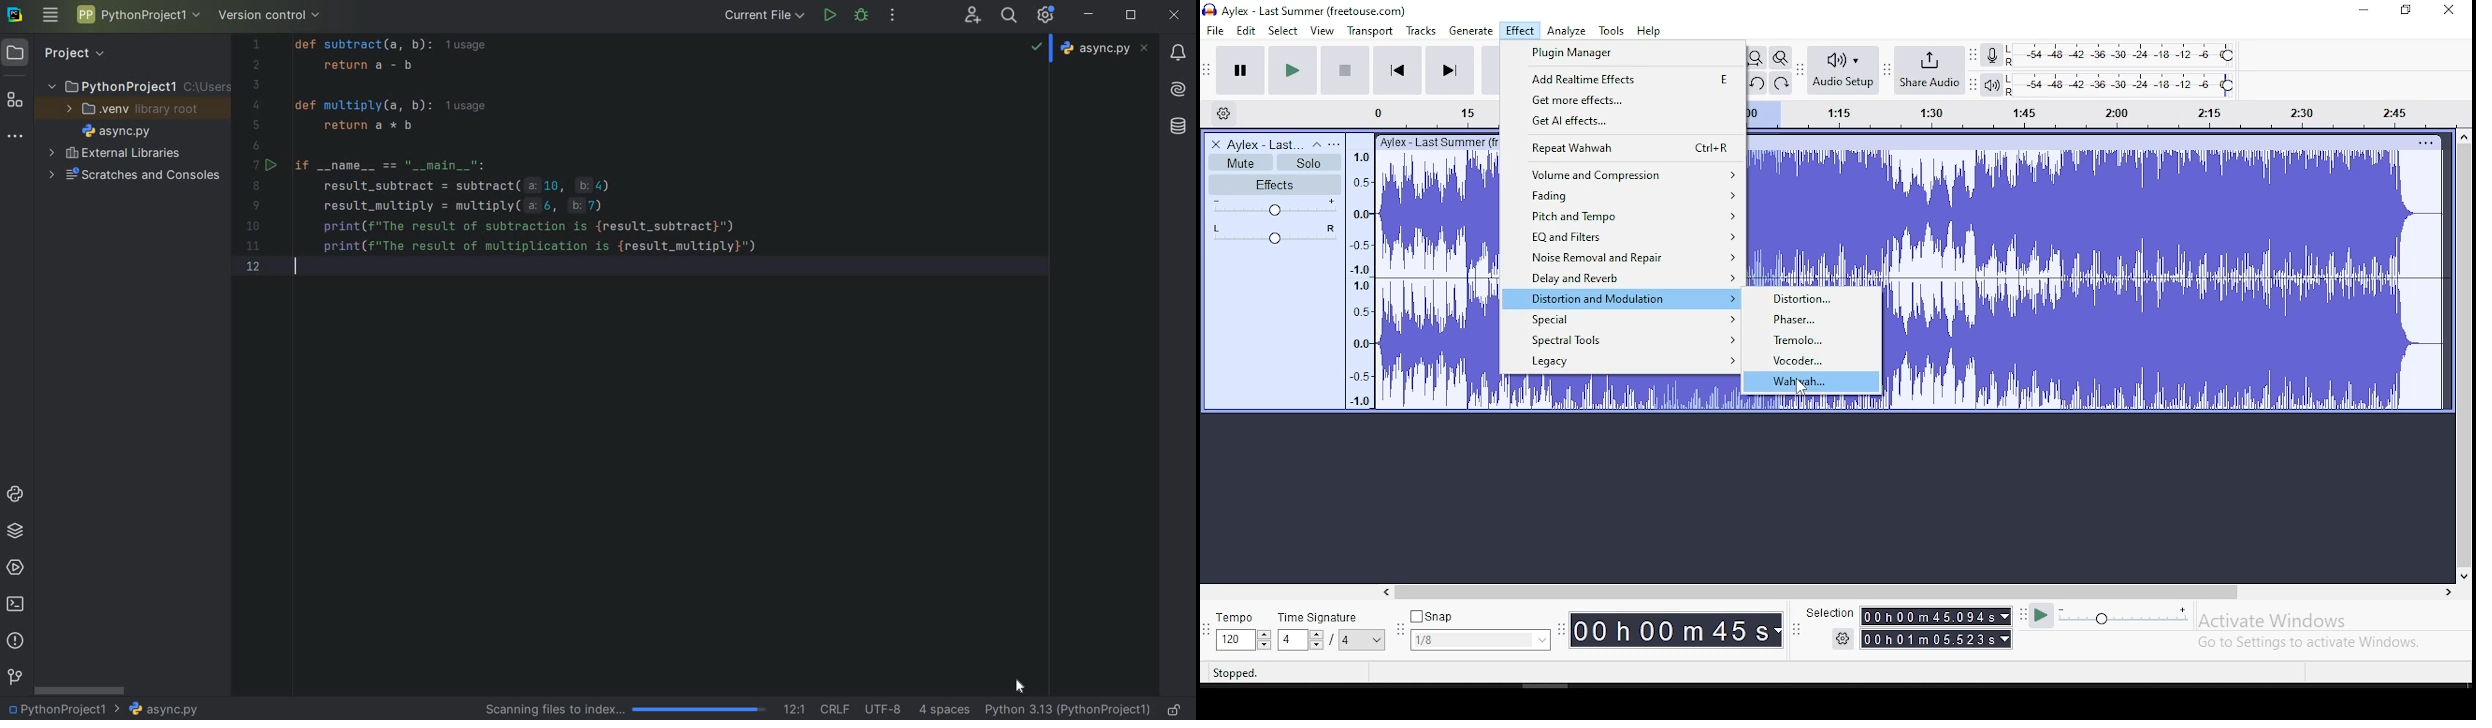  What do you see at coordinates (2426, 142) in the screenshot?
I see `track options` at bounding box center [2426, 142].